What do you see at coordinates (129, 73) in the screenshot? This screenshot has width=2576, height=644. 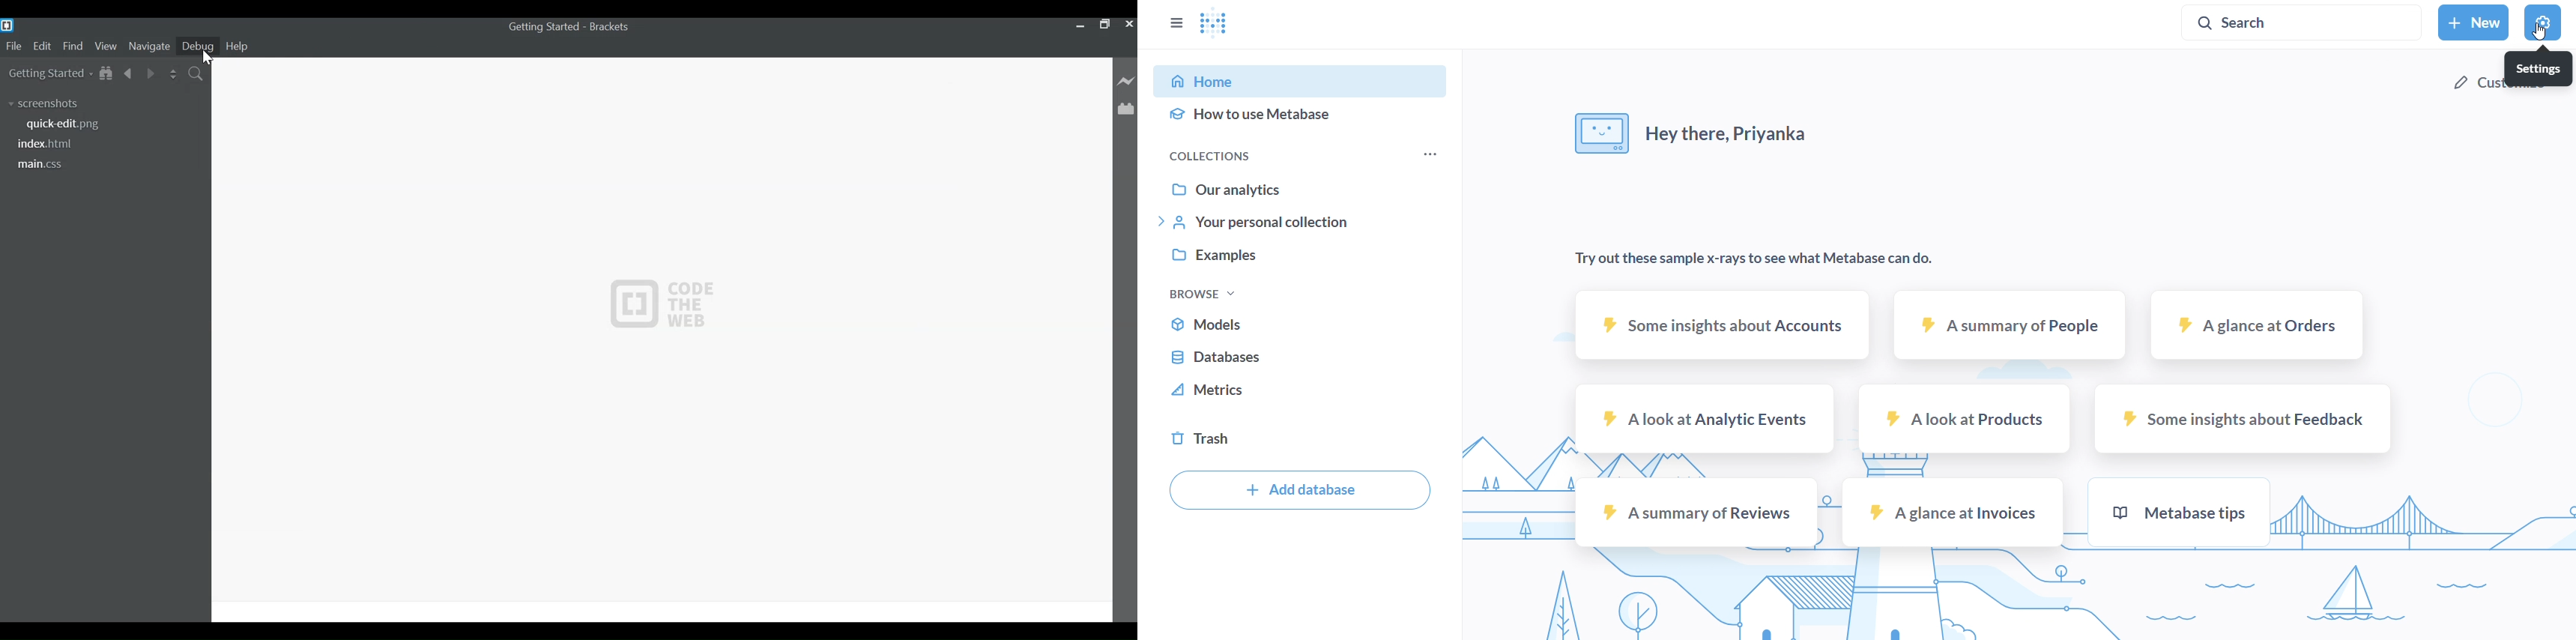 I see `Navigate Back` at bounding box center [129, 73].